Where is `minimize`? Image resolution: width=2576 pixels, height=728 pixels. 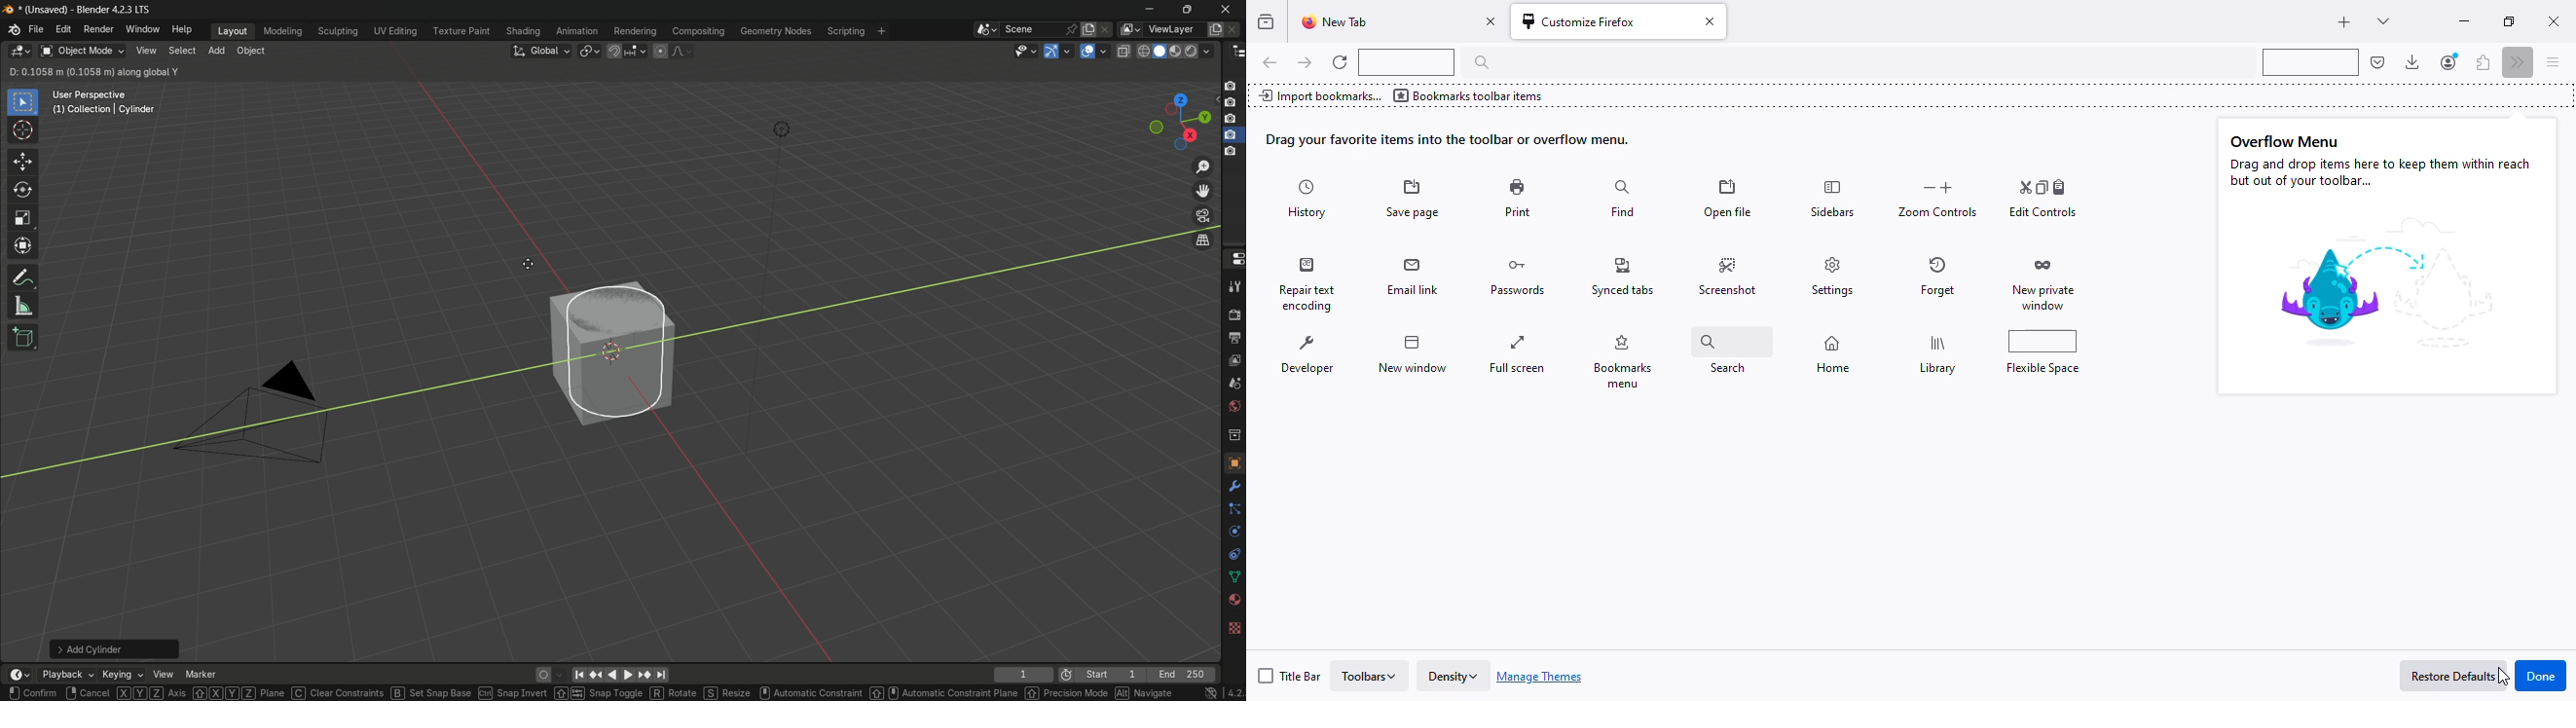
minimize is located at coordinates (1150, 10).